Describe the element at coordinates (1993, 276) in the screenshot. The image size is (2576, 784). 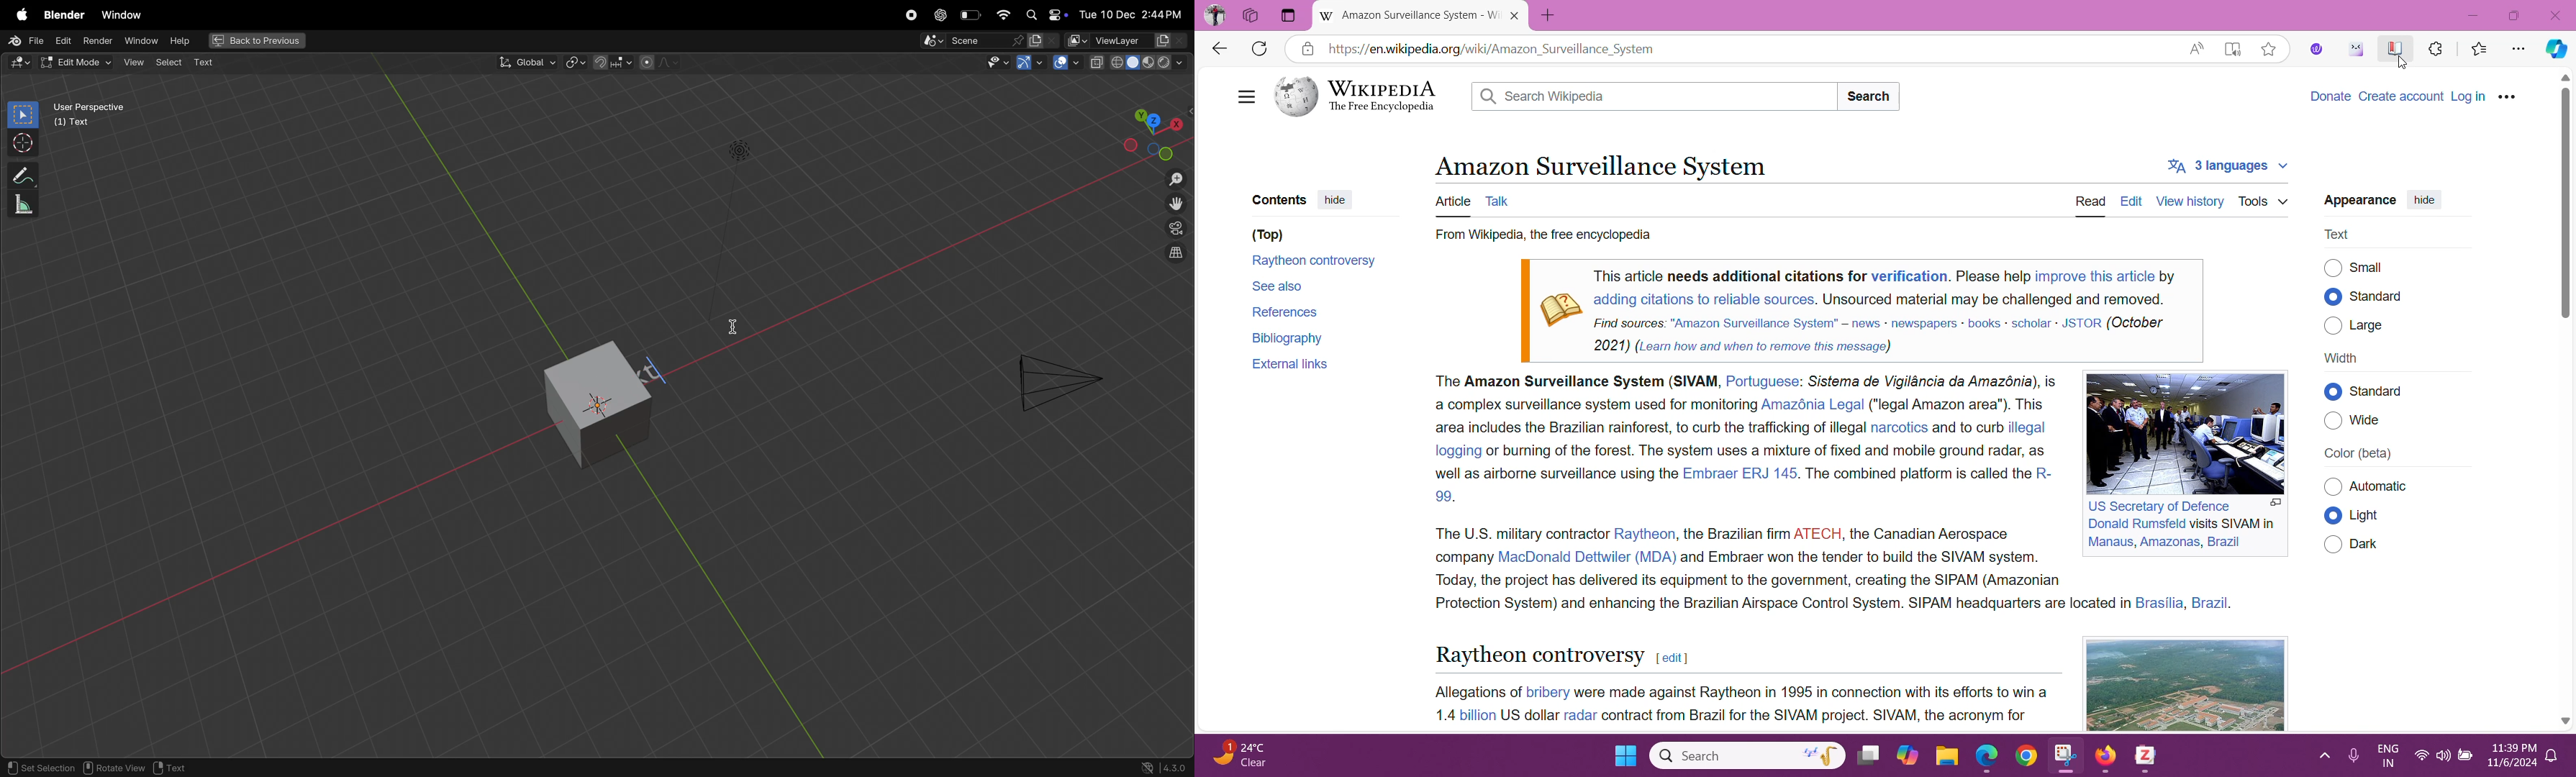
I see `Please help` at that location.